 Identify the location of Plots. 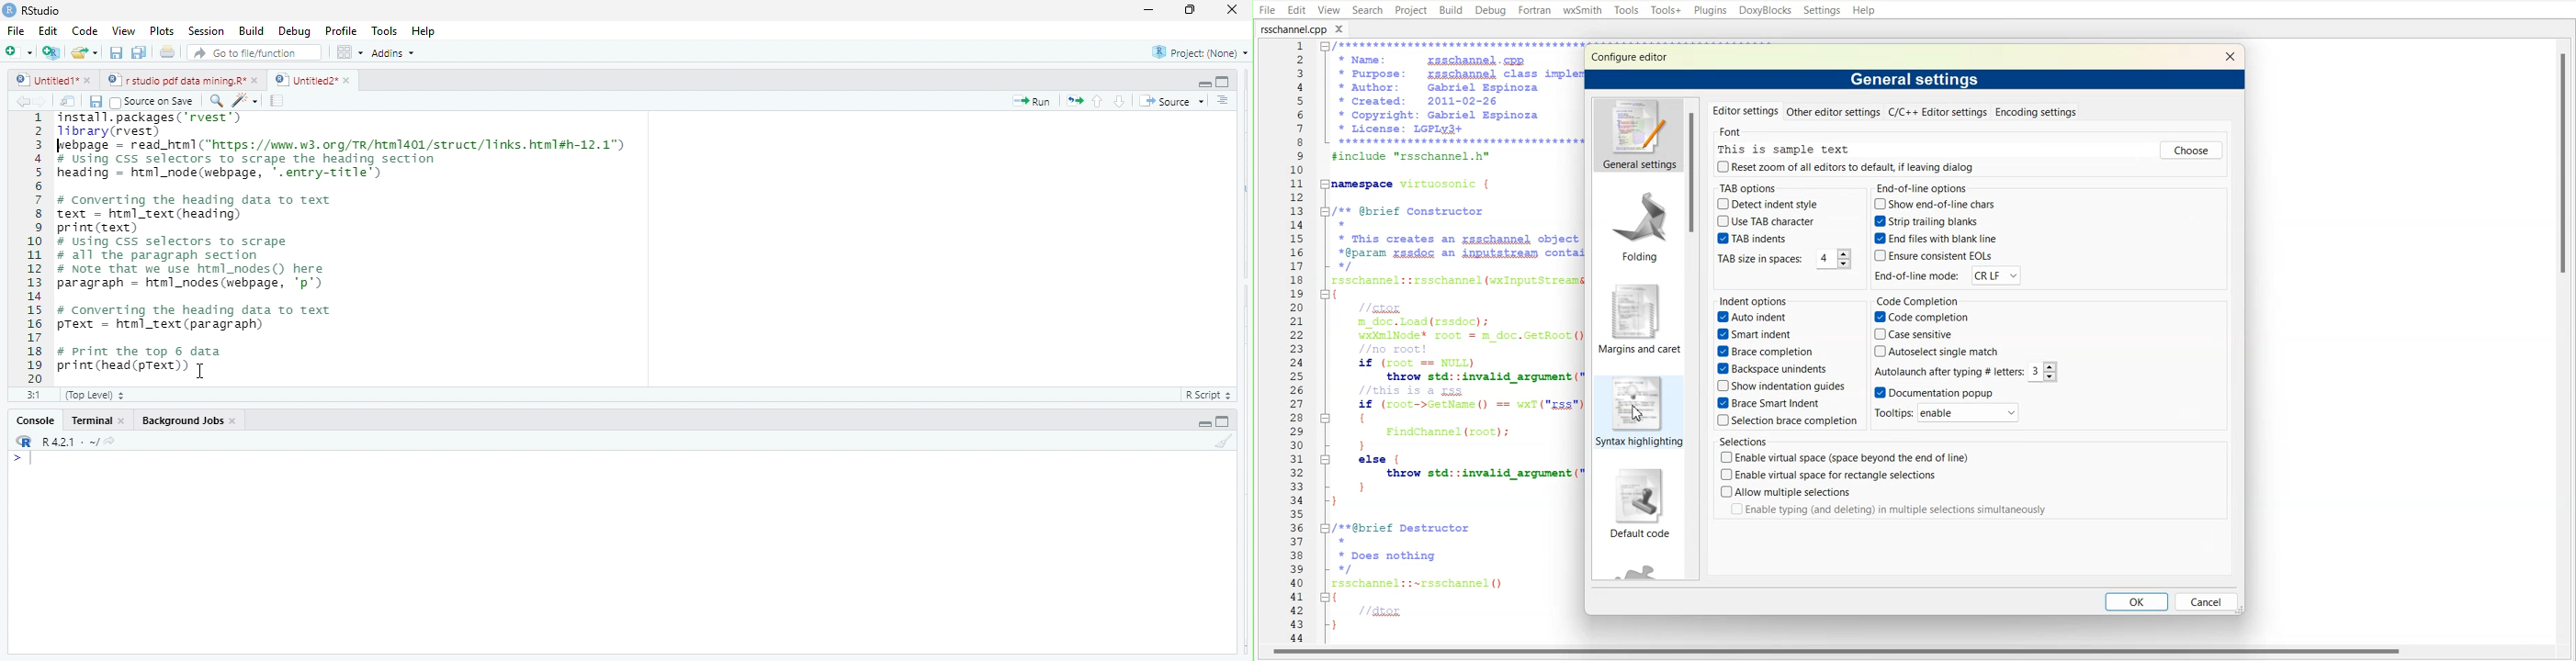
(161, 31).